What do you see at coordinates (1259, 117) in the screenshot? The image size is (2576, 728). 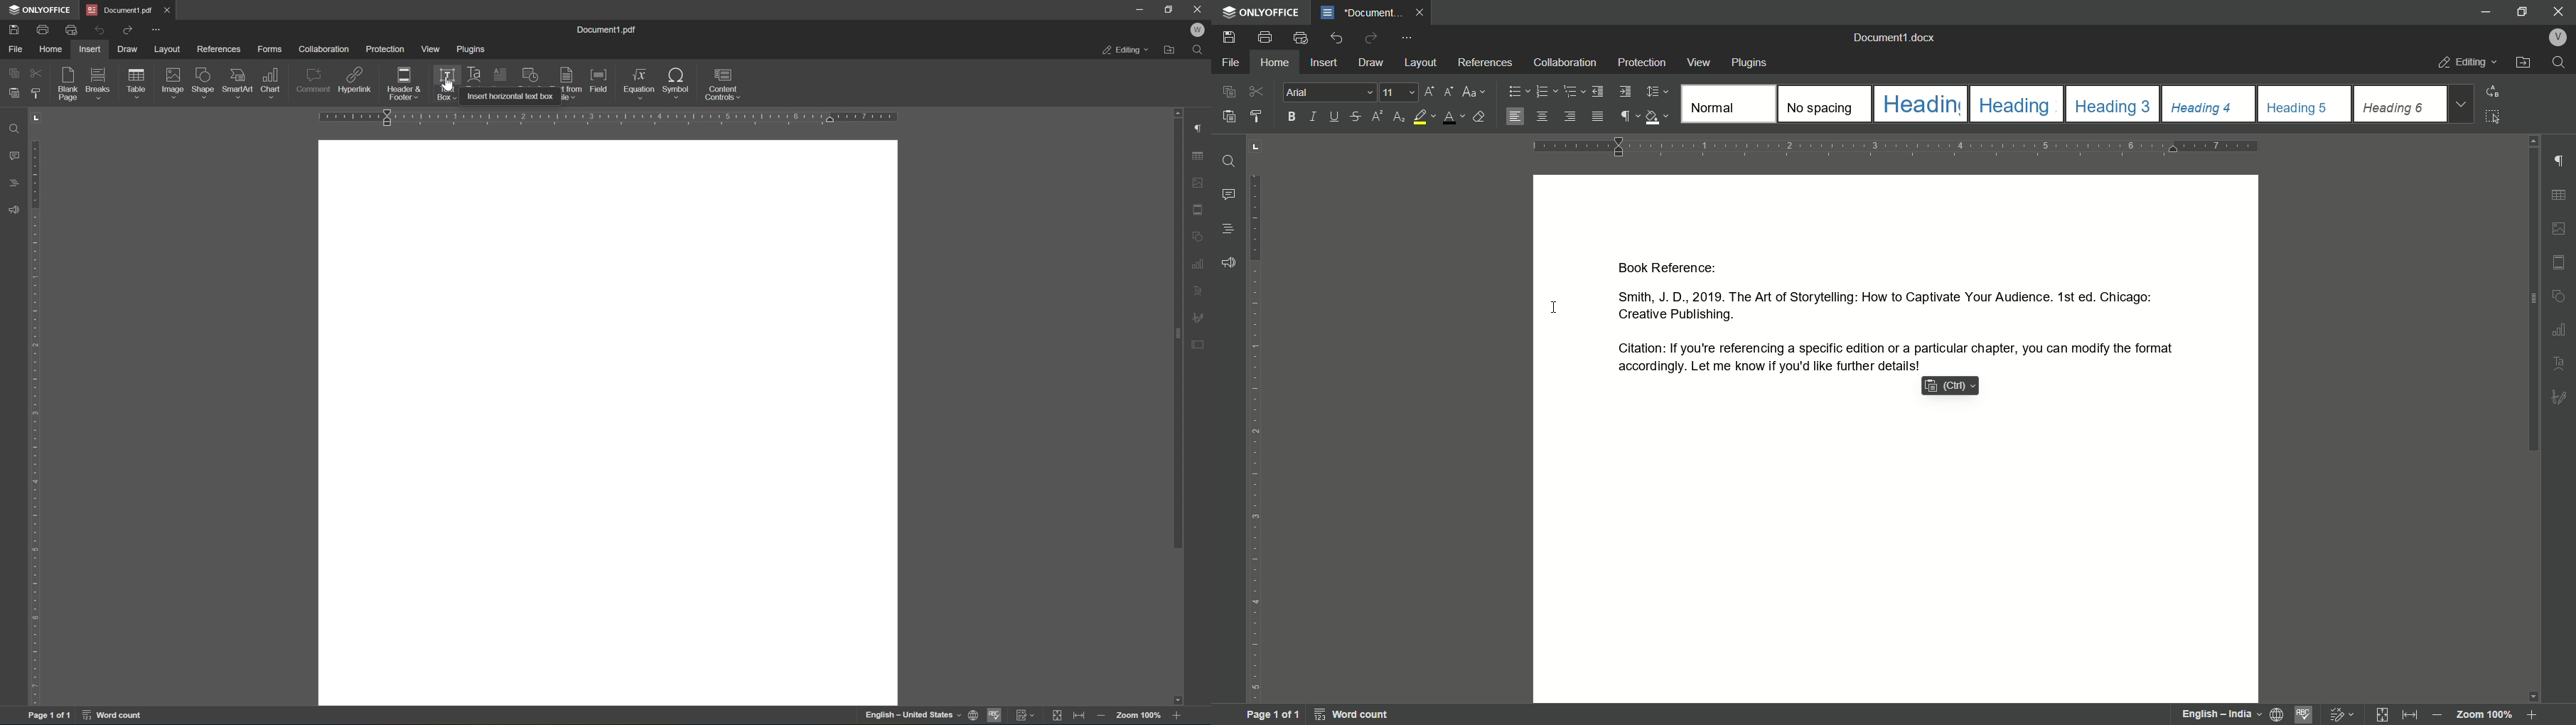 I see `copy style` at bounding box center [1259, 117].